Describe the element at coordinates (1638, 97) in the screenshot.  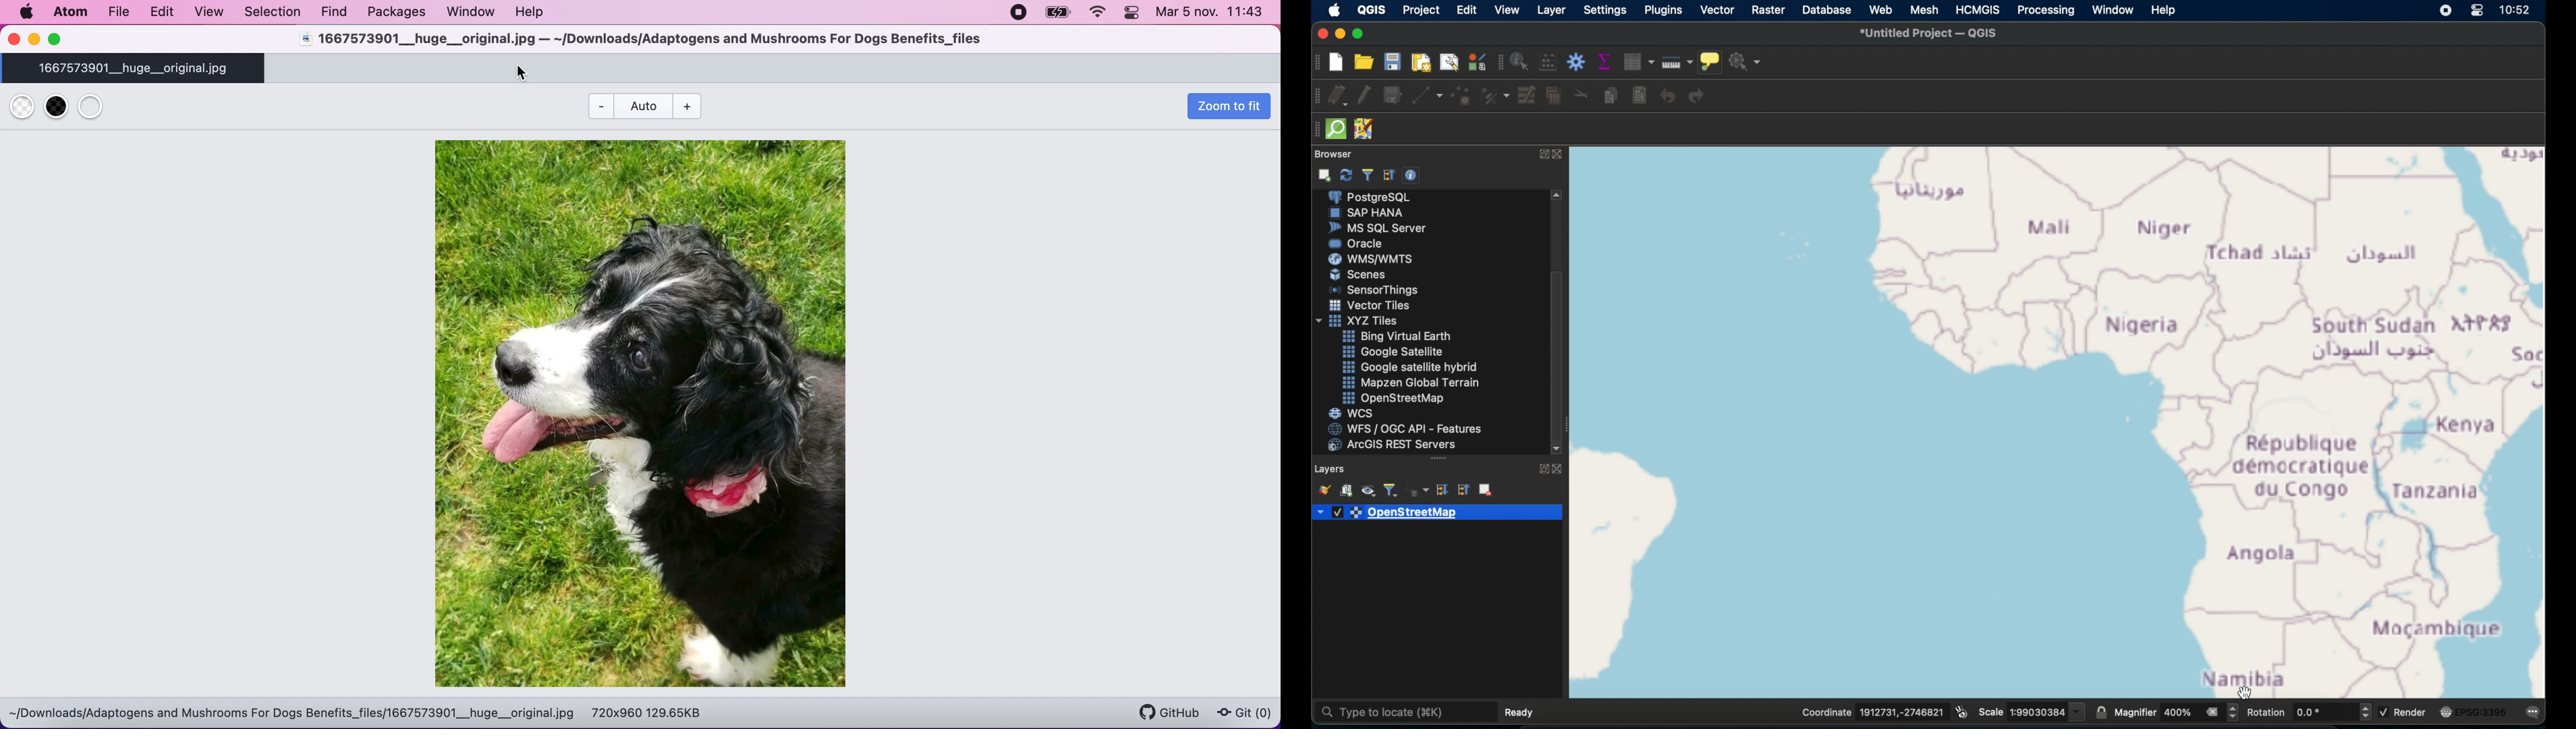
I see `paste features` at that location.